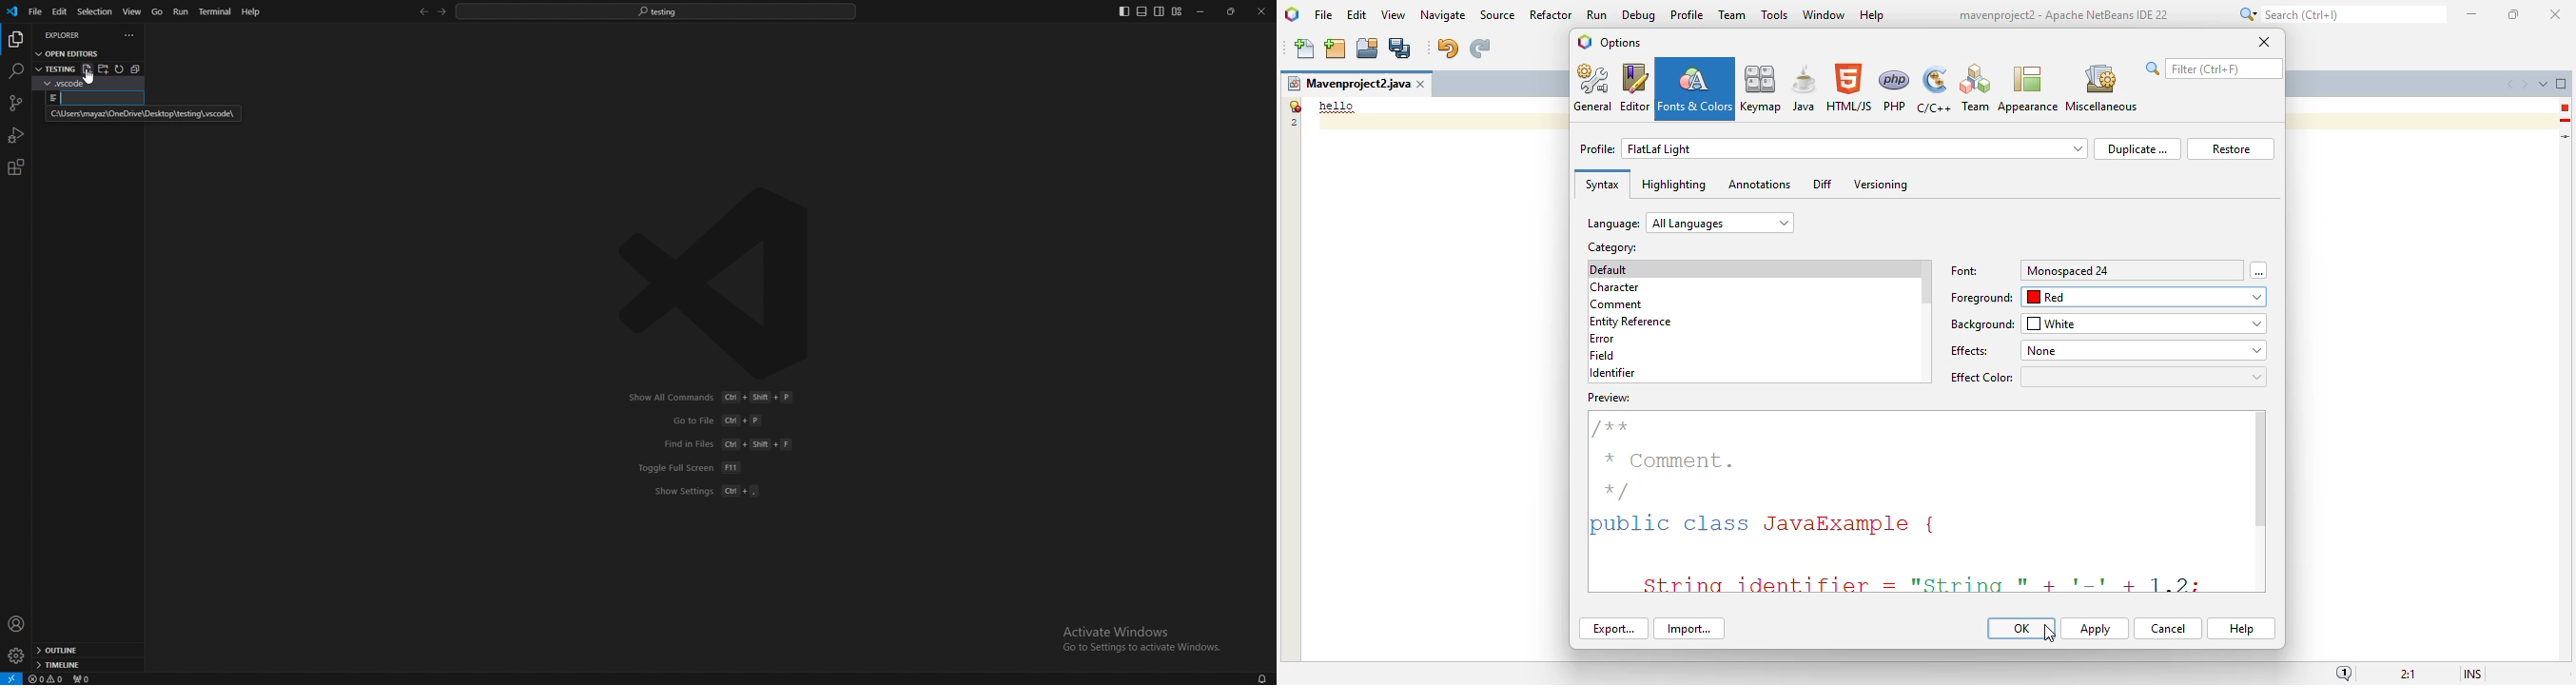  Describe the element at coordinates (2340, 14) in the screenshot. I see `search` at that location.